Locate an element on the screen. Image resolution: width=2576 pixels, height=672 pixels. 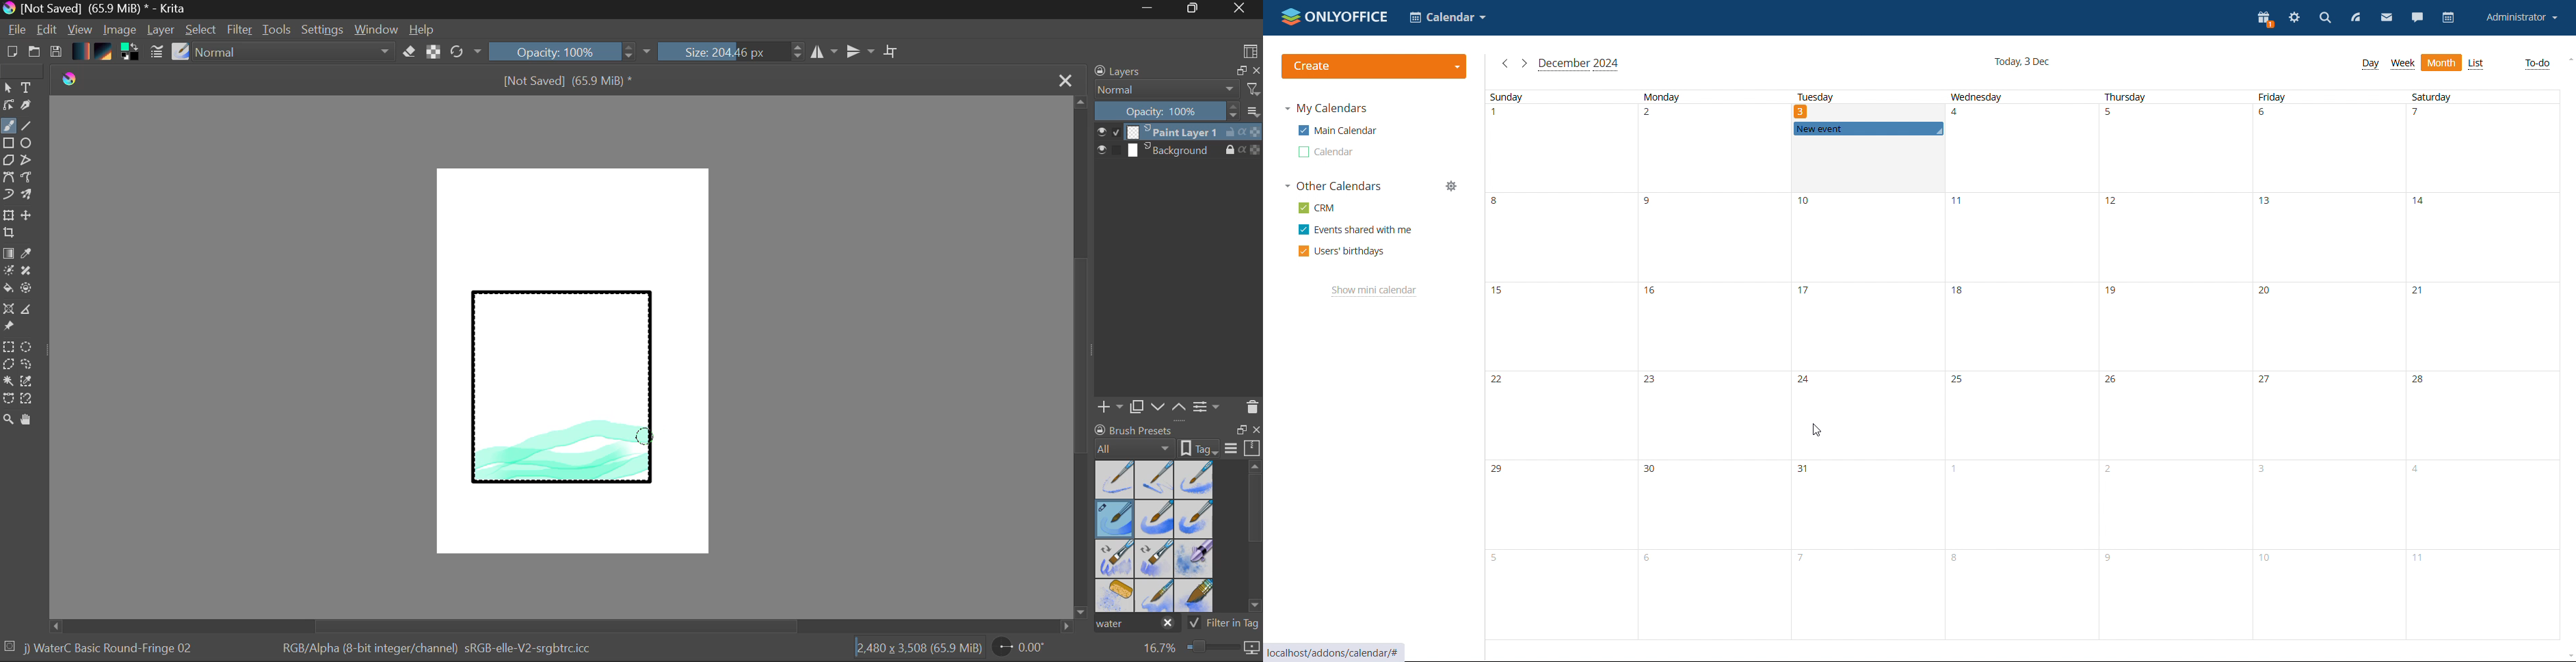
Layer Opacity is located at coordinates (1180, 112).